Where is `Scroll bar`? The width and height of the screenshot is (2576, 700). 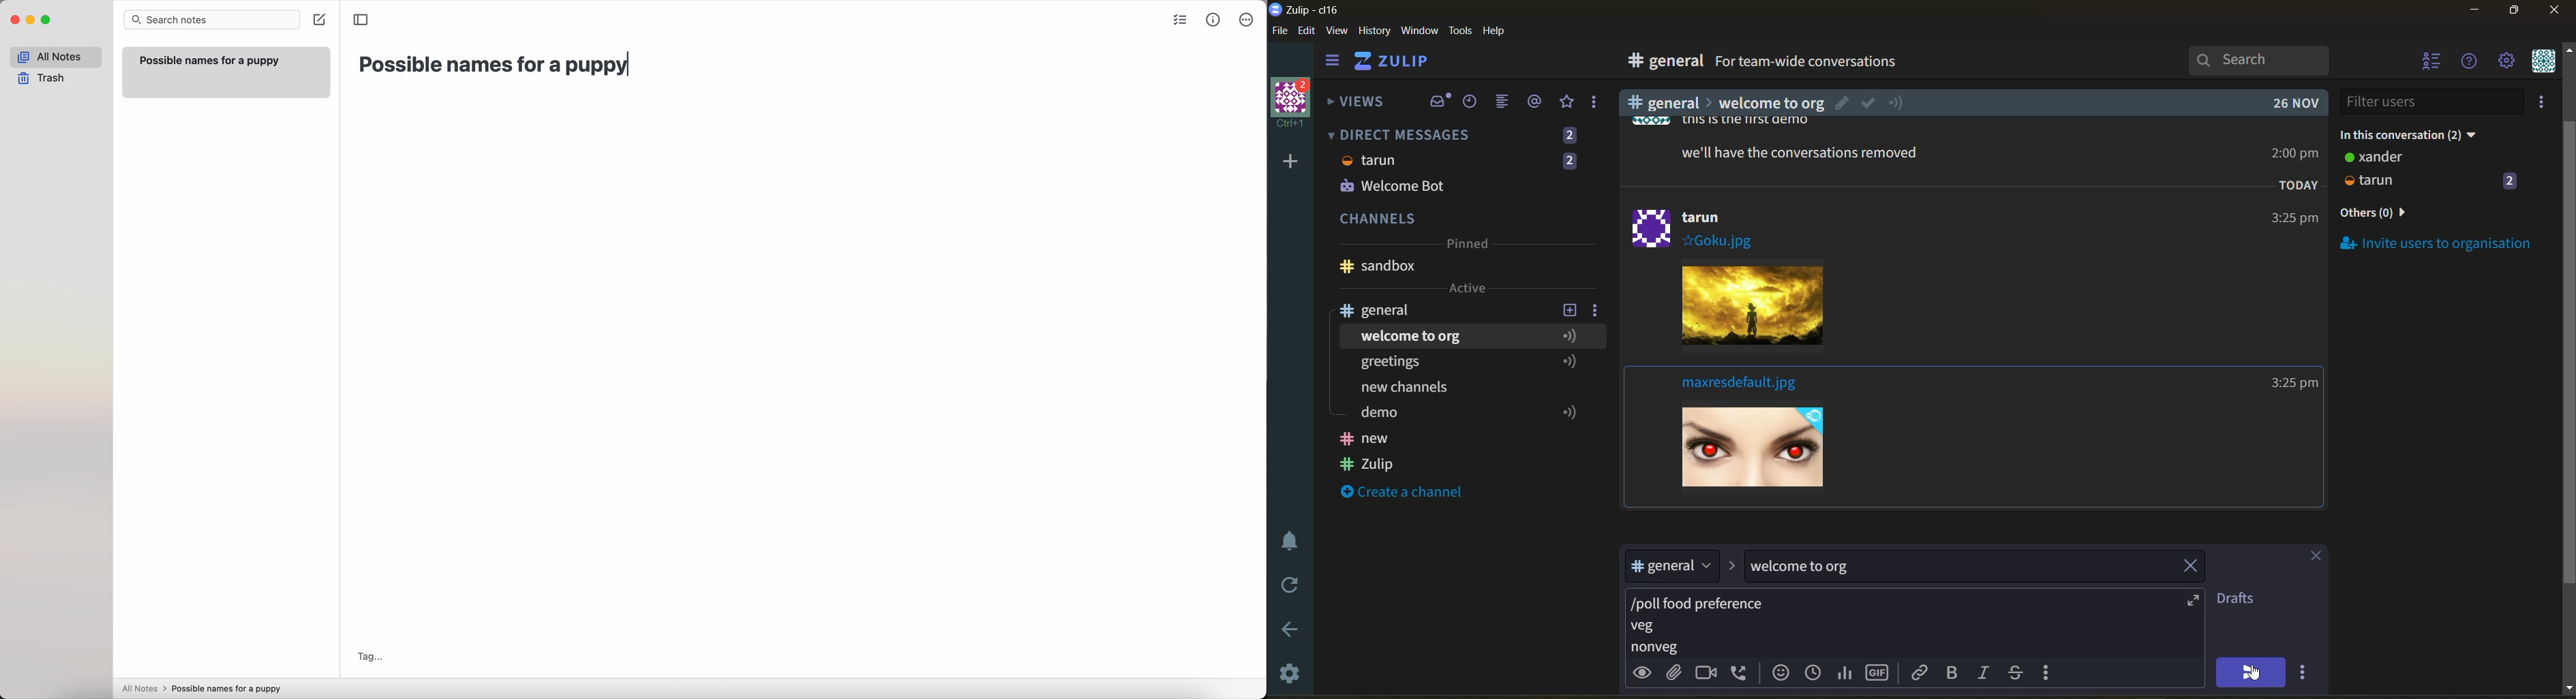 Scroll bar is located at coordinates (2568, 364).